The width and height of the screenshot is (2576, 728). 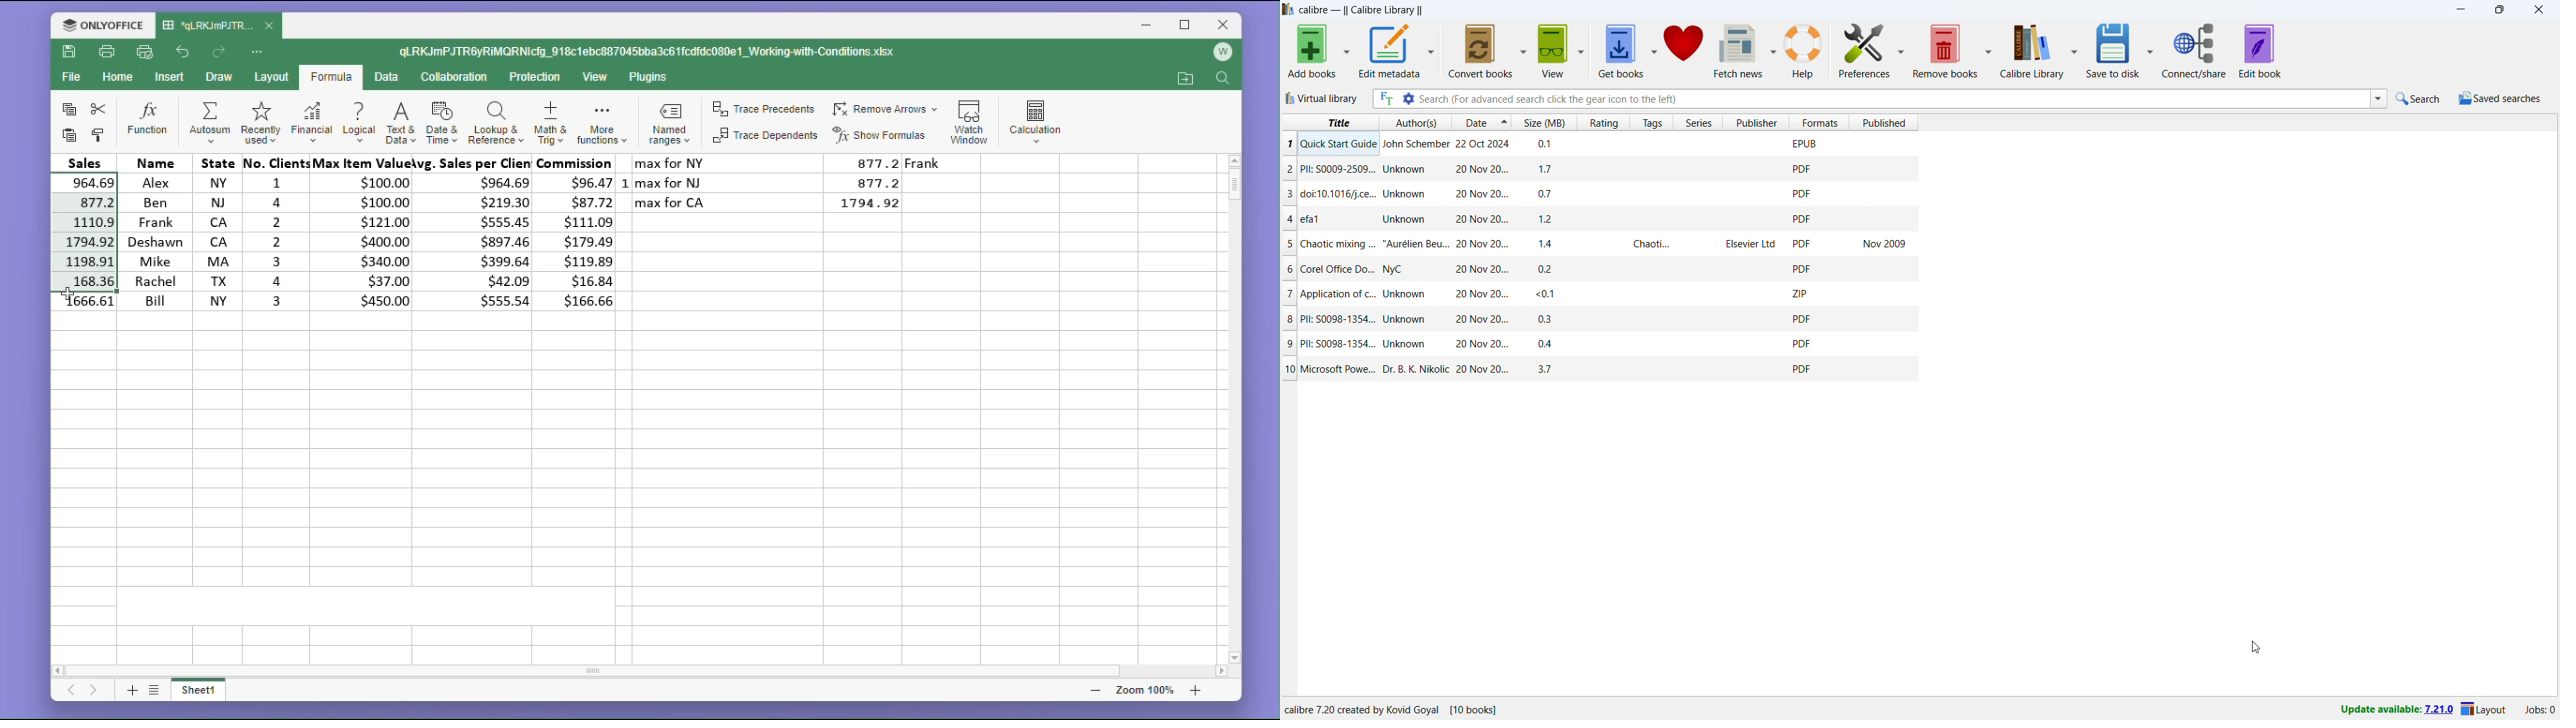 I want to click on open file location, so click(x=1185, y=79).